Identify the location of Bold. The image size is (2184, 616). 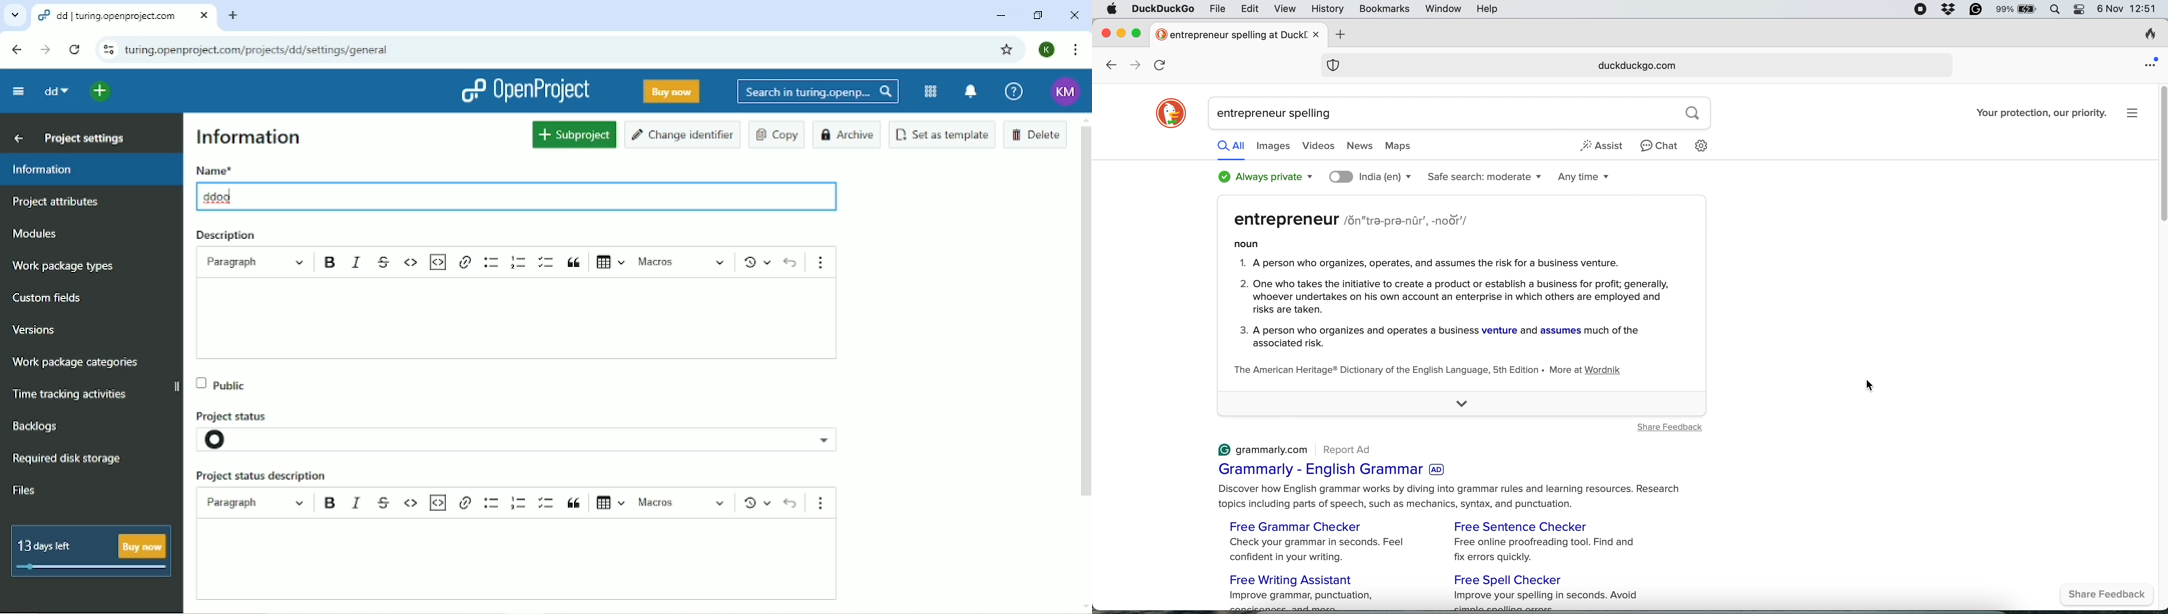
(331, 264).